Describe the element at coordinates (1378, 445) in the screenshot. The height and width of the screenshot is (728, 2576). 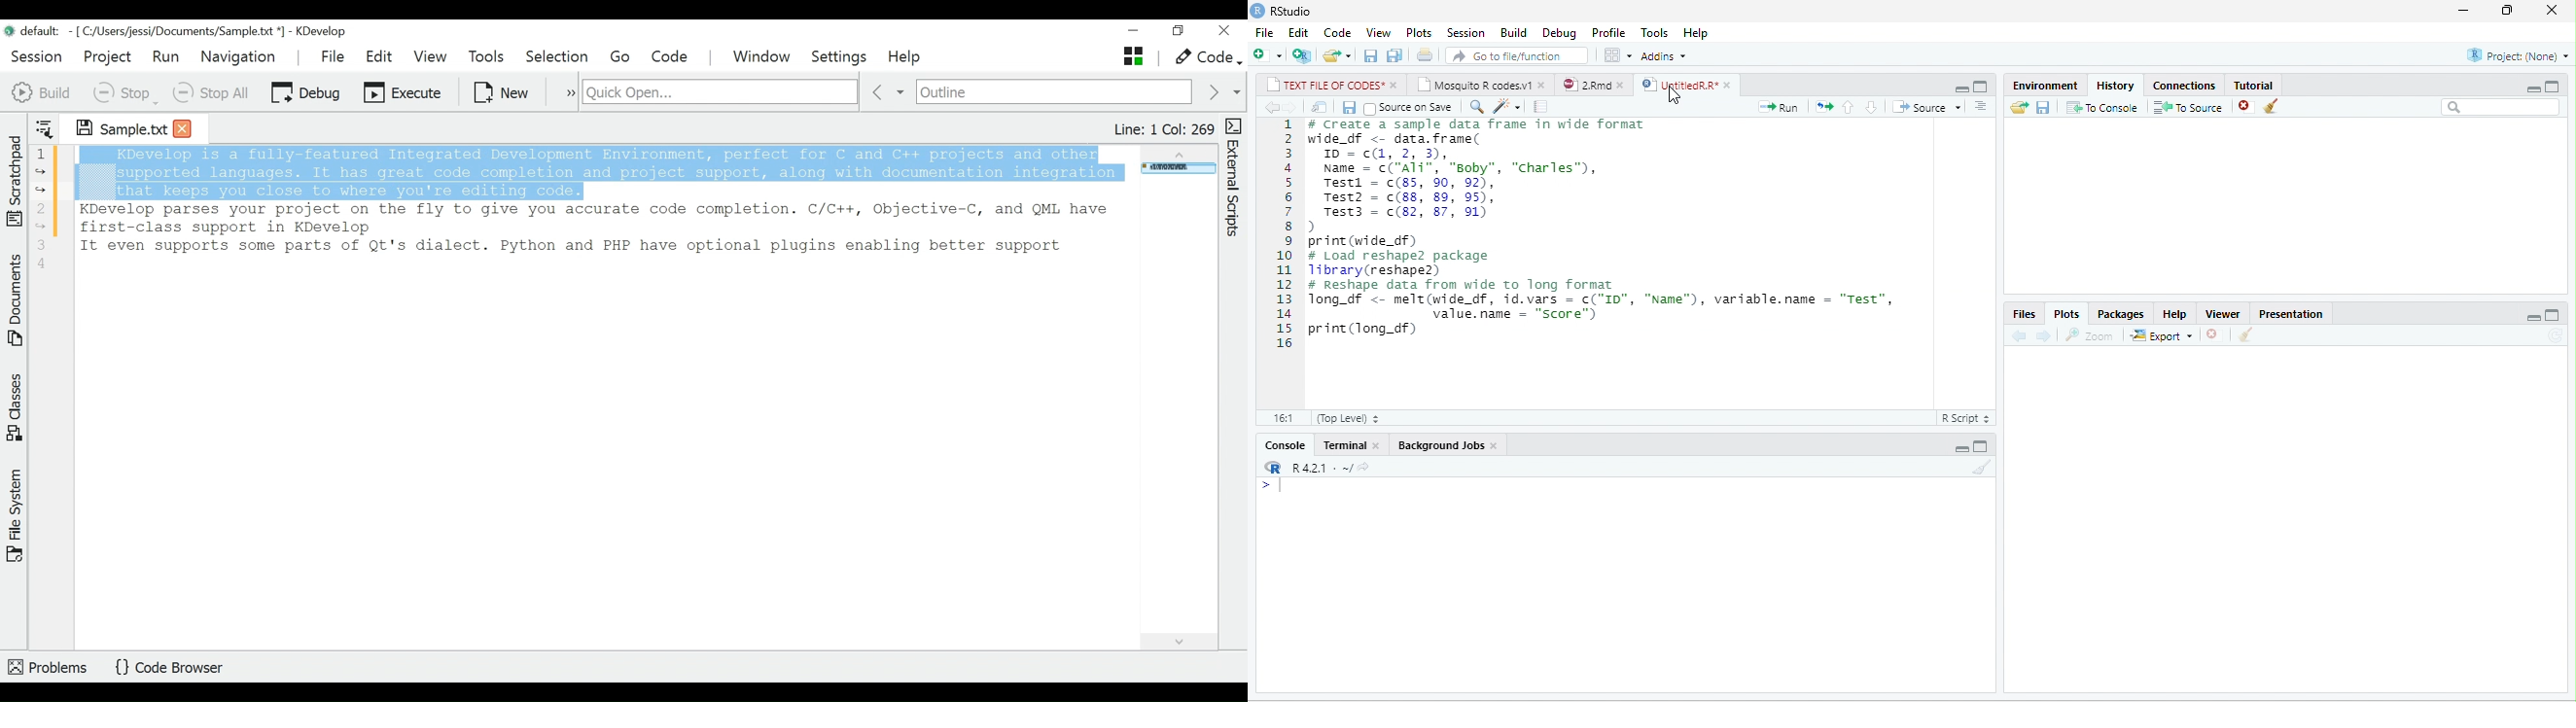
I see `close` at that location.